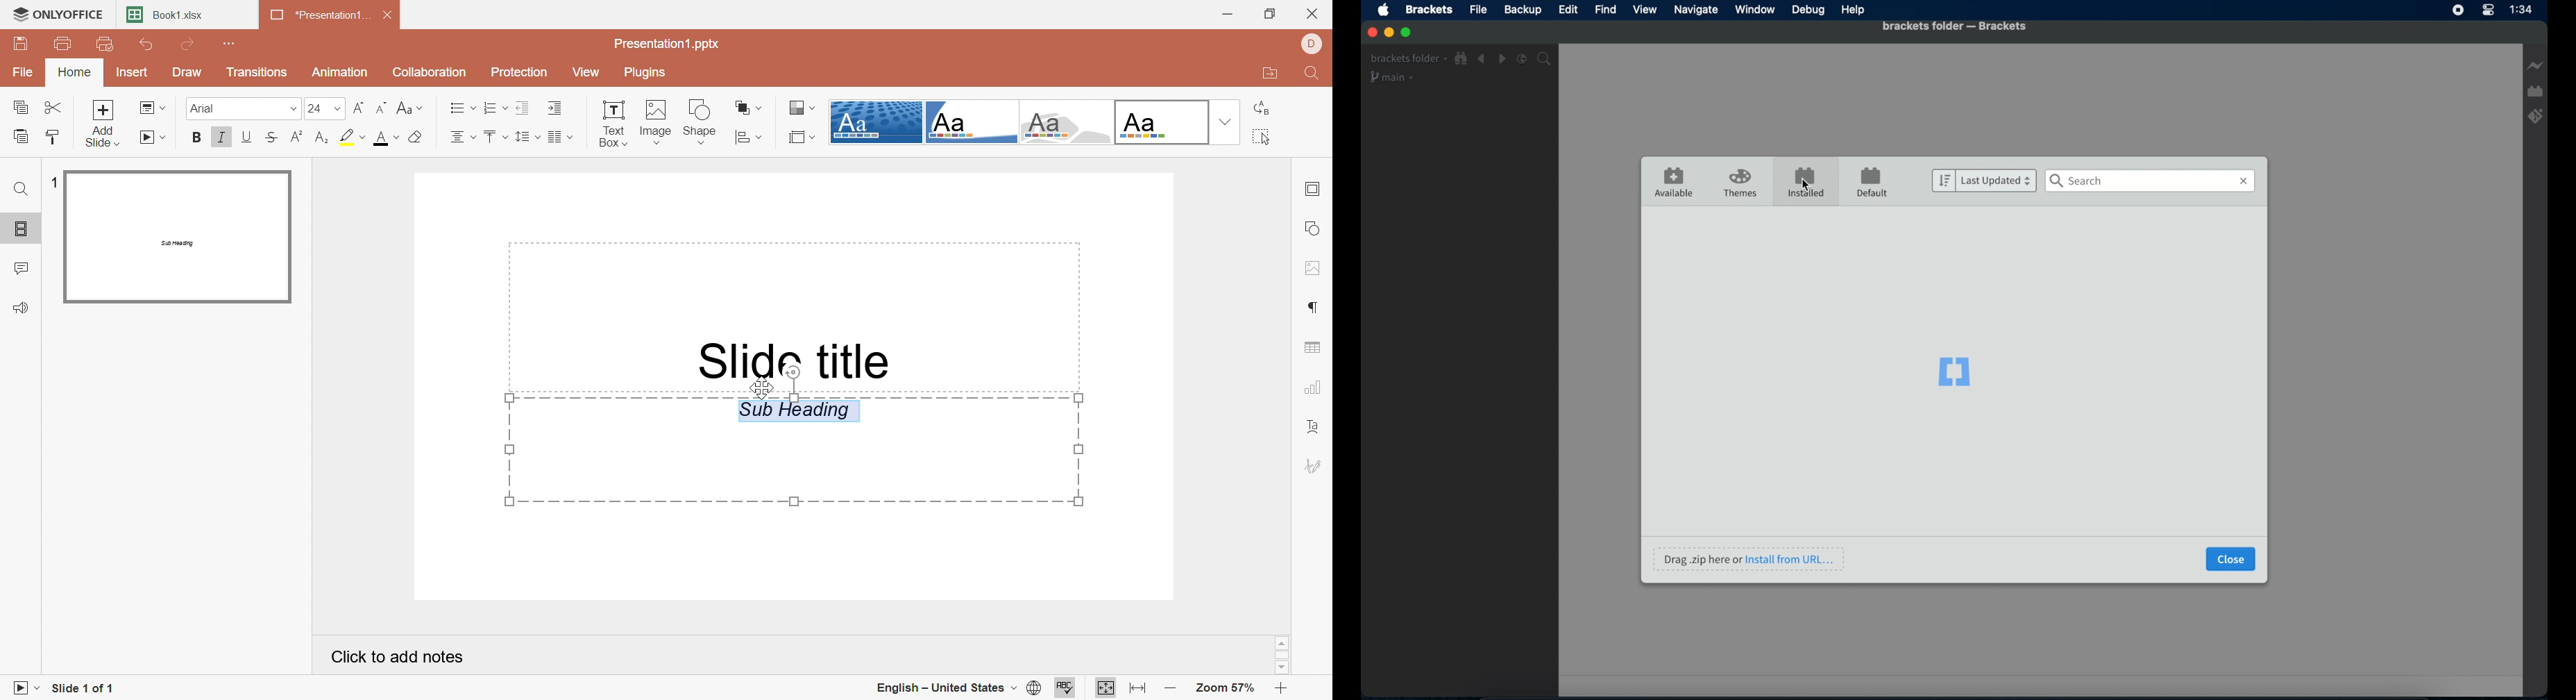 The height and width of the screenshot is (700, 2576). I want to click on Cursor, so click(1807, 184).